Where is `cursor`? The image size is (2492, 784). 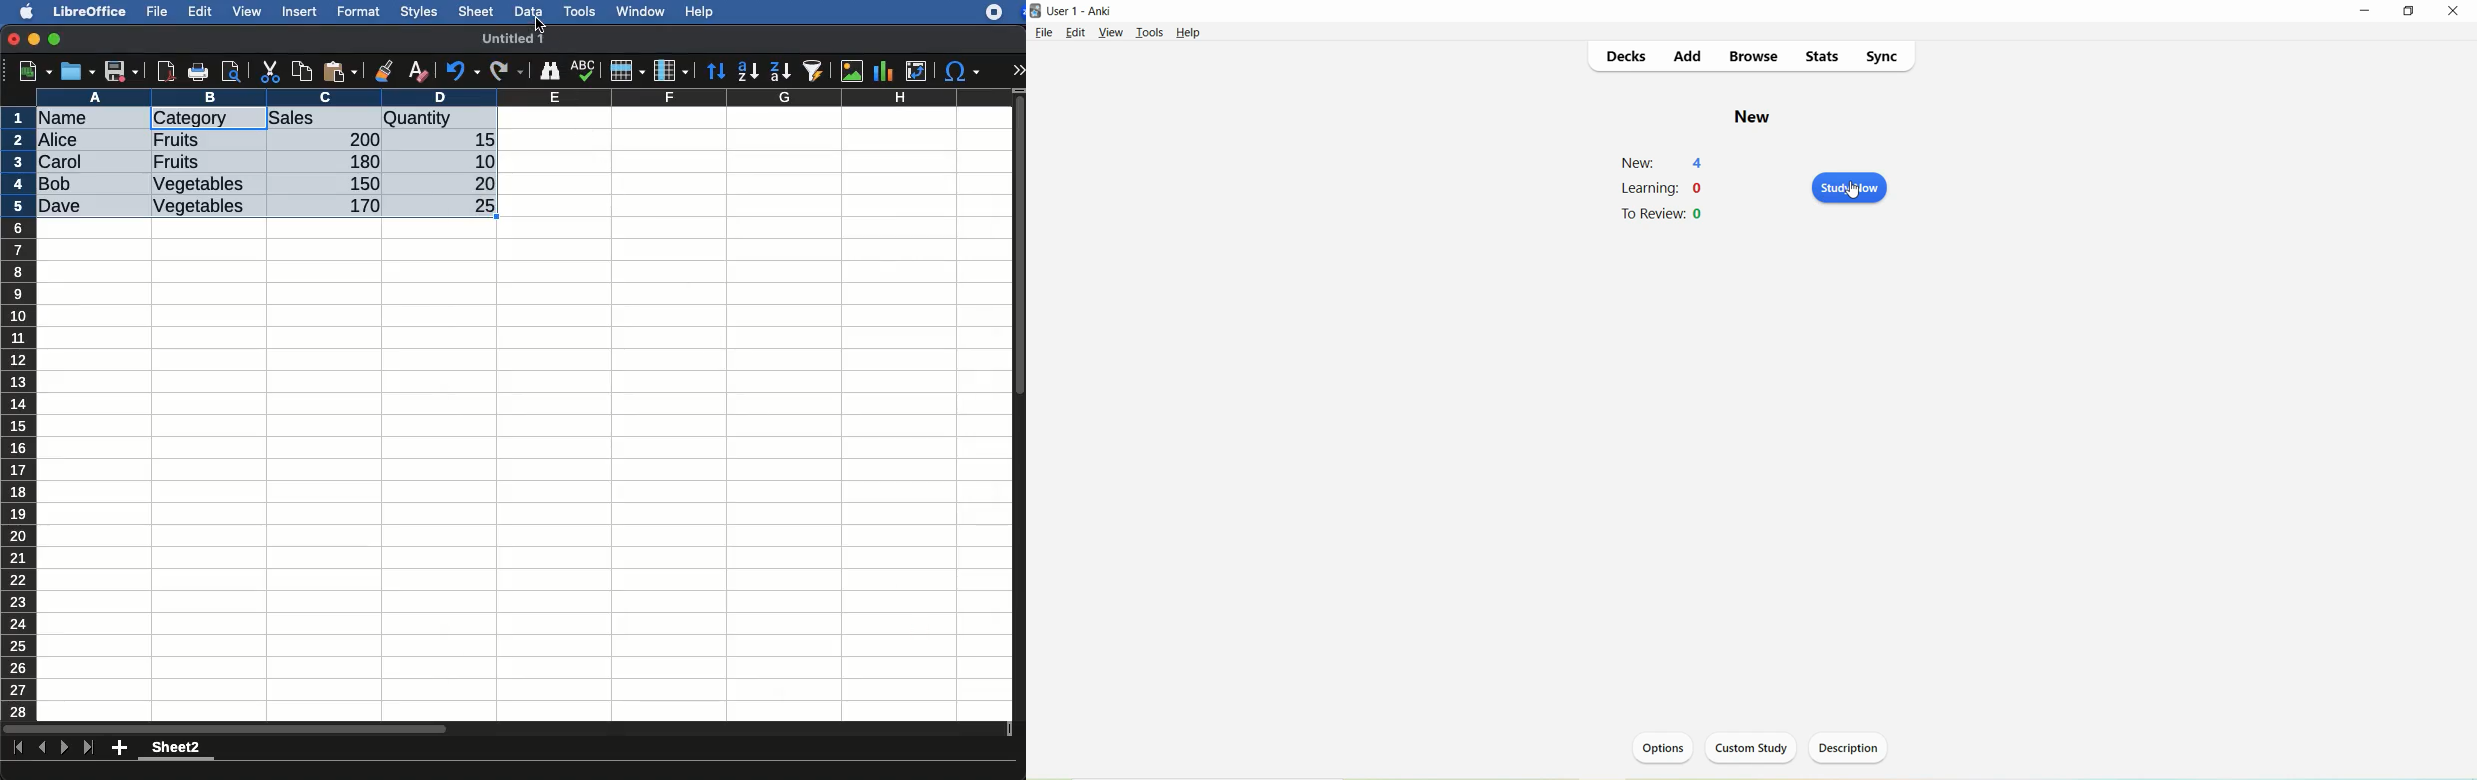
cursor is located at coordinates (1856, 191).